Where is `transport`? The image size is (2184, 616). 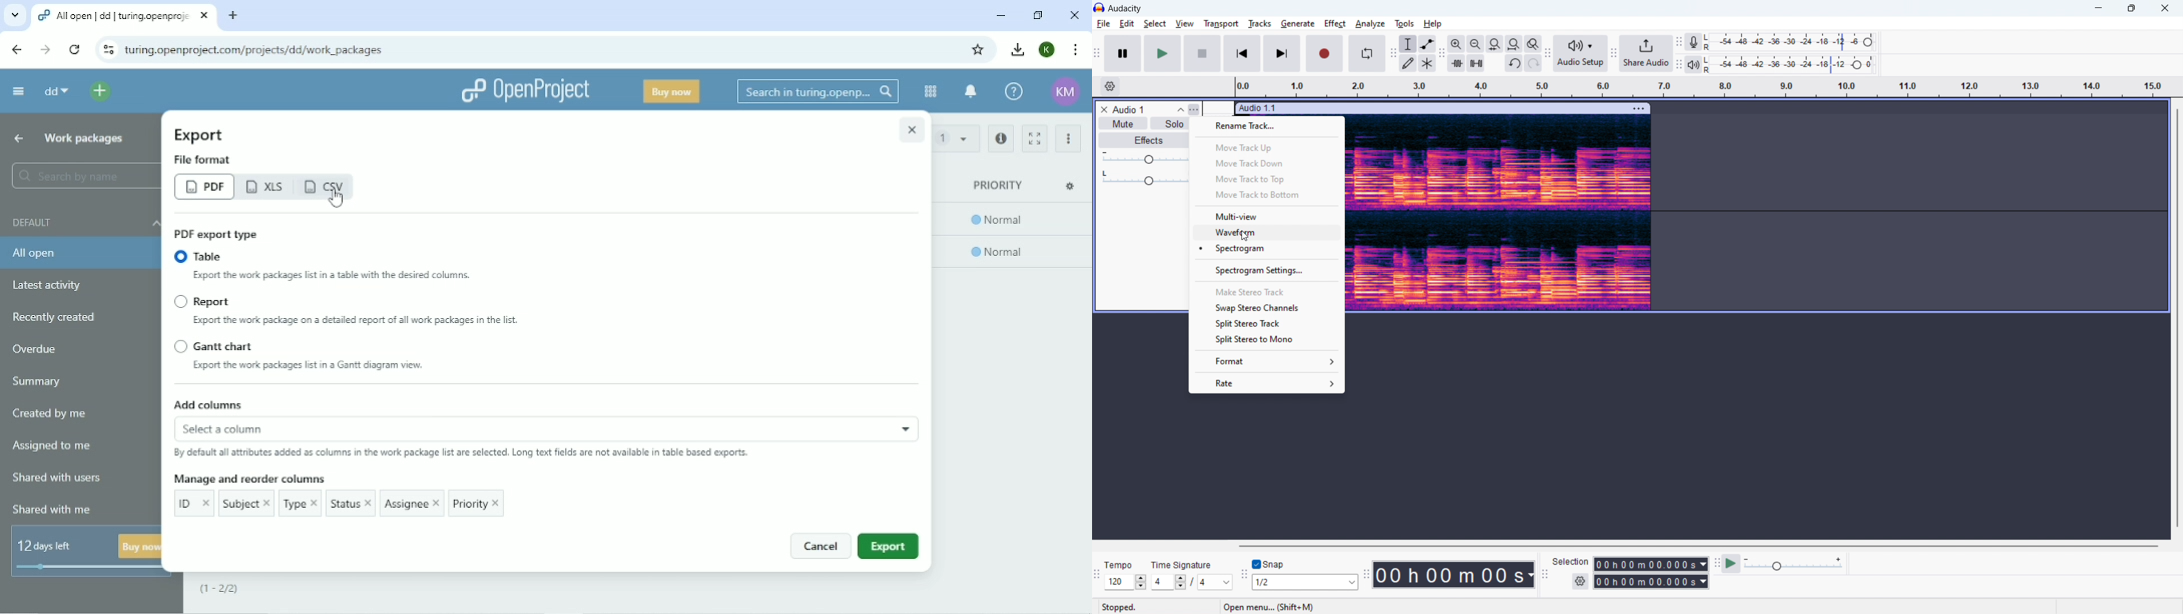
transport is located at coordinates (1222, 23).